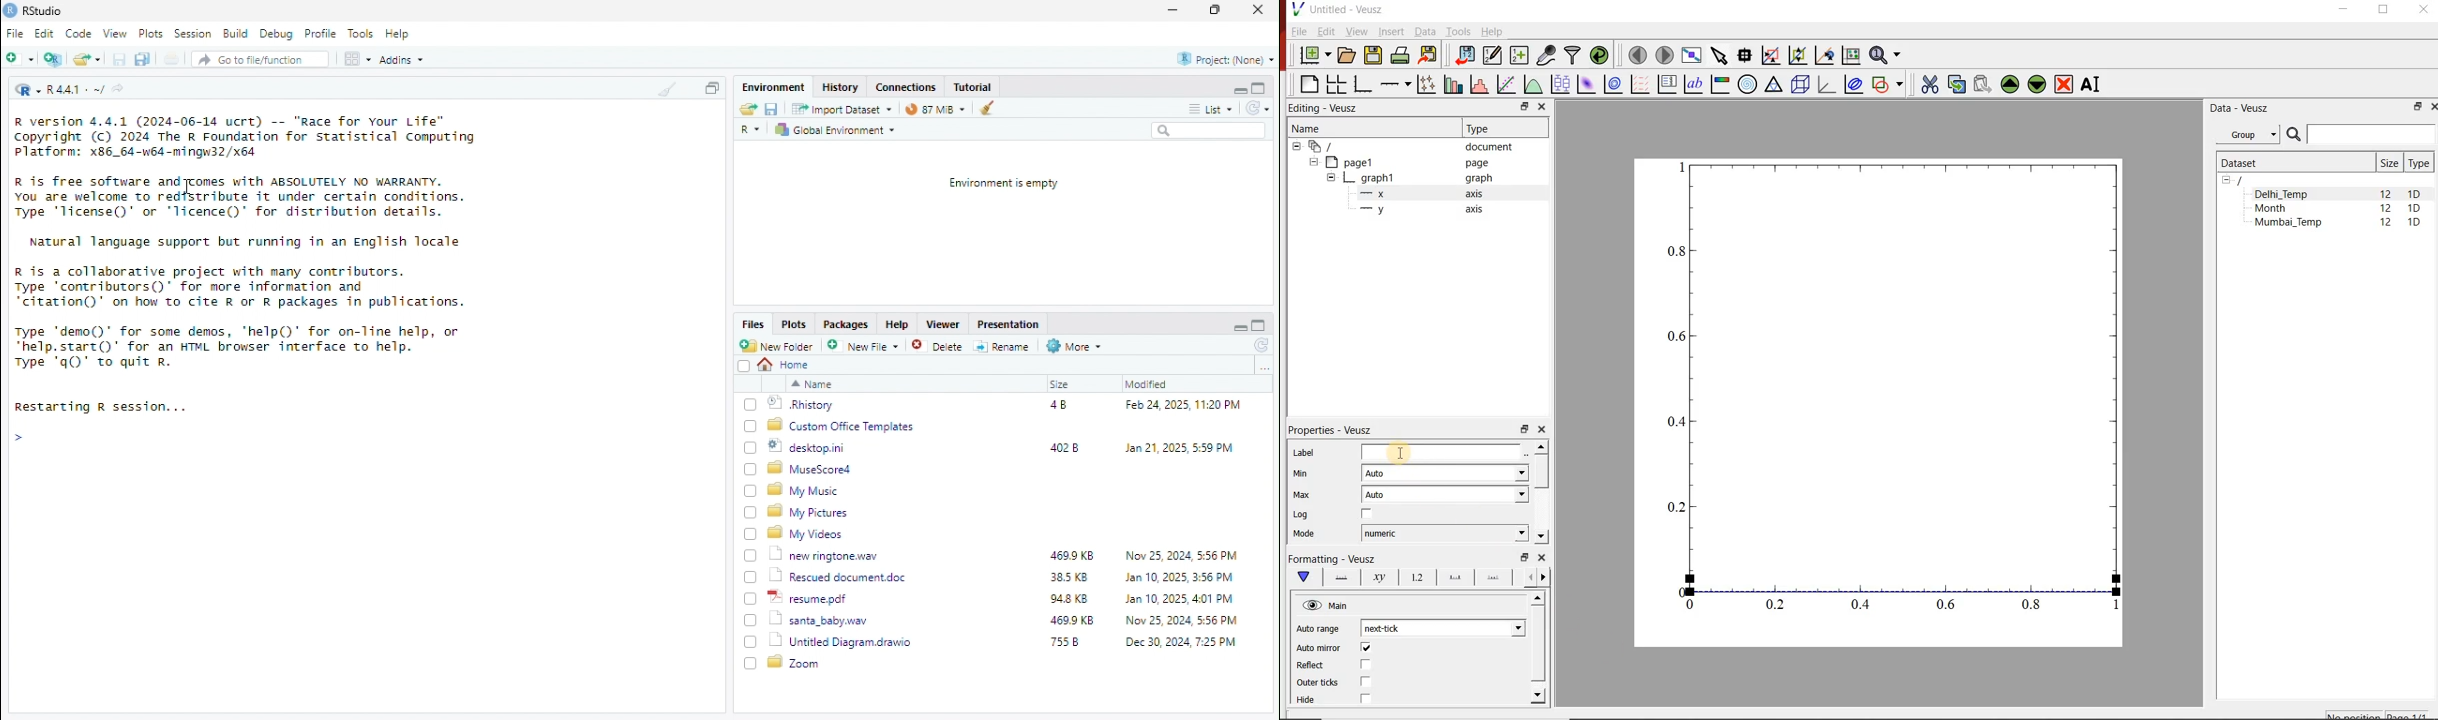 The width and height of the screenshot is (2464, 728). I want to click on arrange graphs in a grid, so click(1335, 84).